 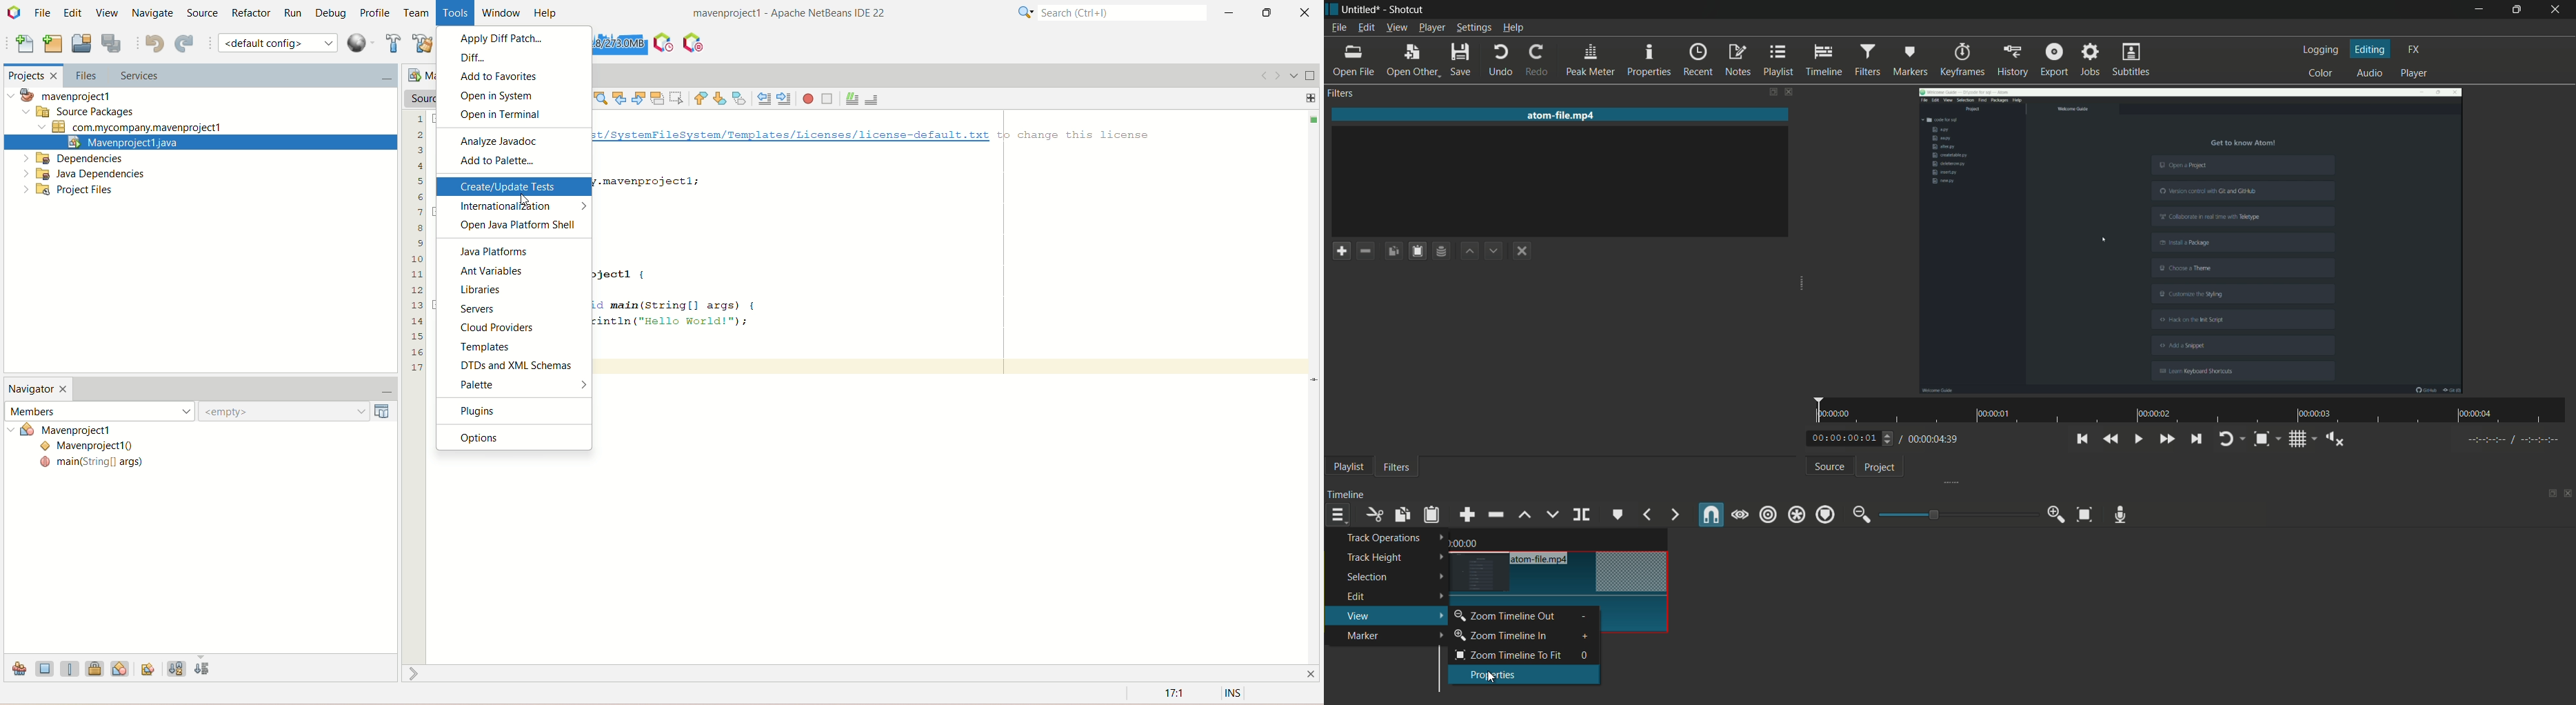 What do you see at coordinates (598, 98) in the screenshot?
I see `find selection` at bounding box center [598, 98].